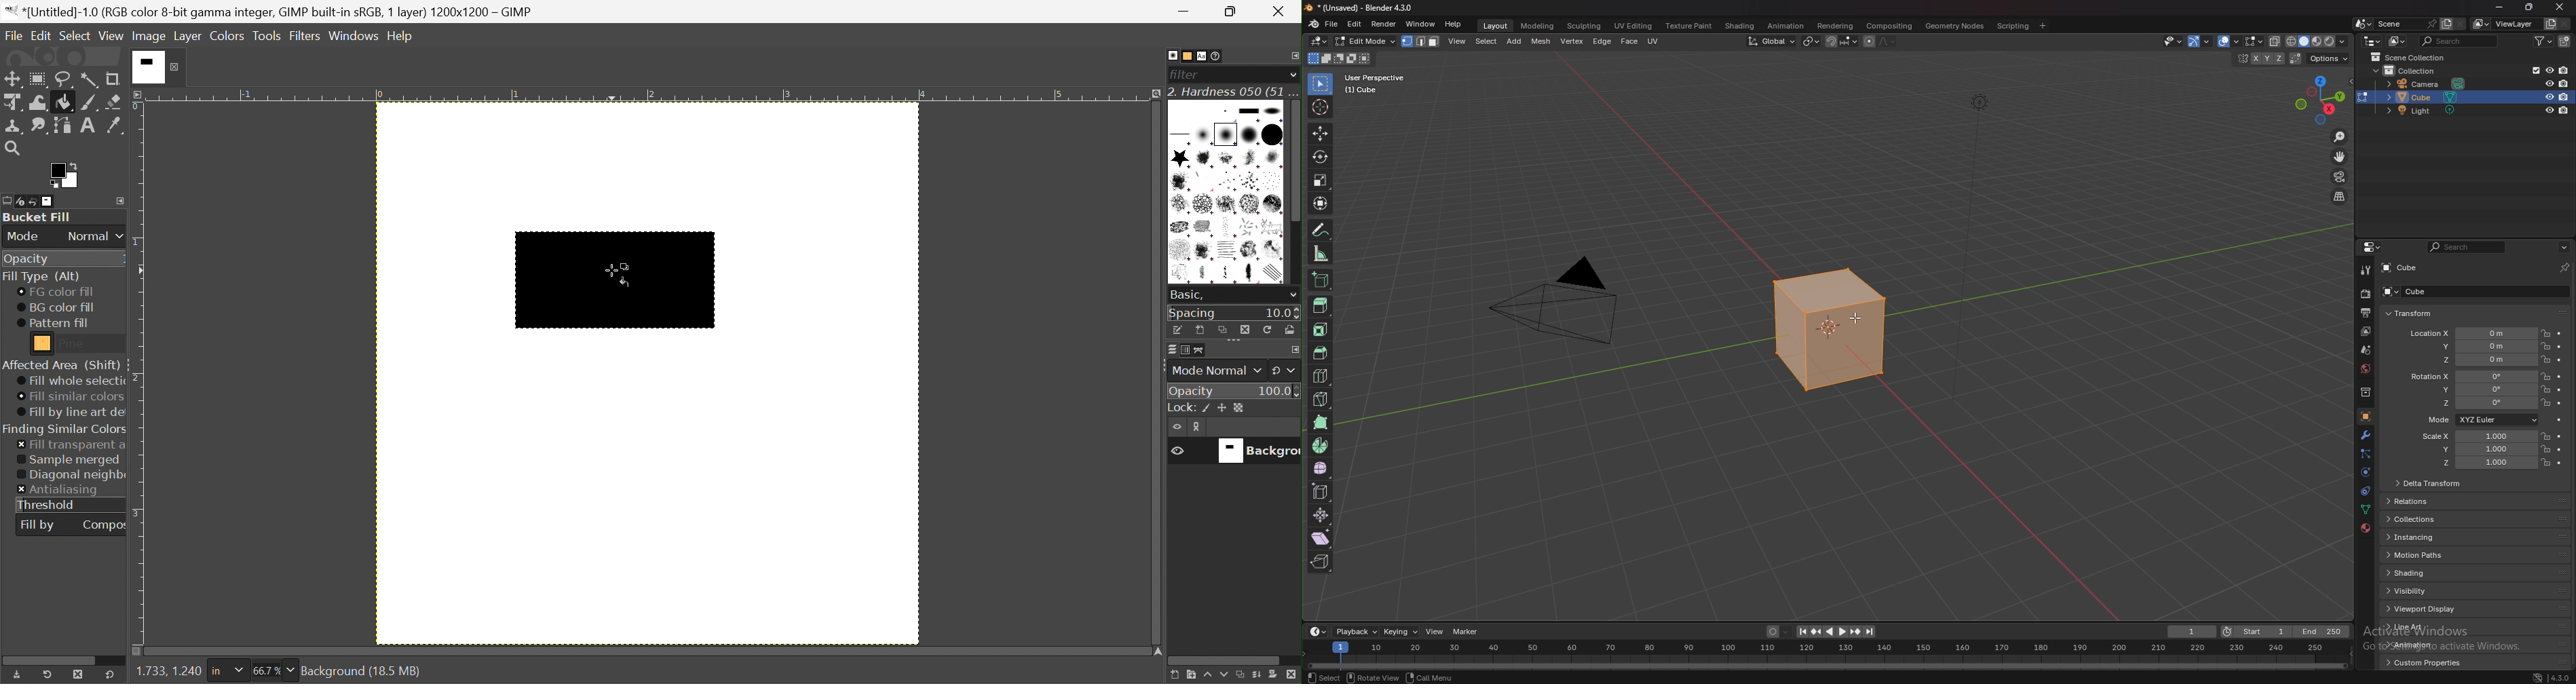  What do you see at coordinates (2480, 420) in the screenshot?
I see `mode` at bounding box center [2480, 420].